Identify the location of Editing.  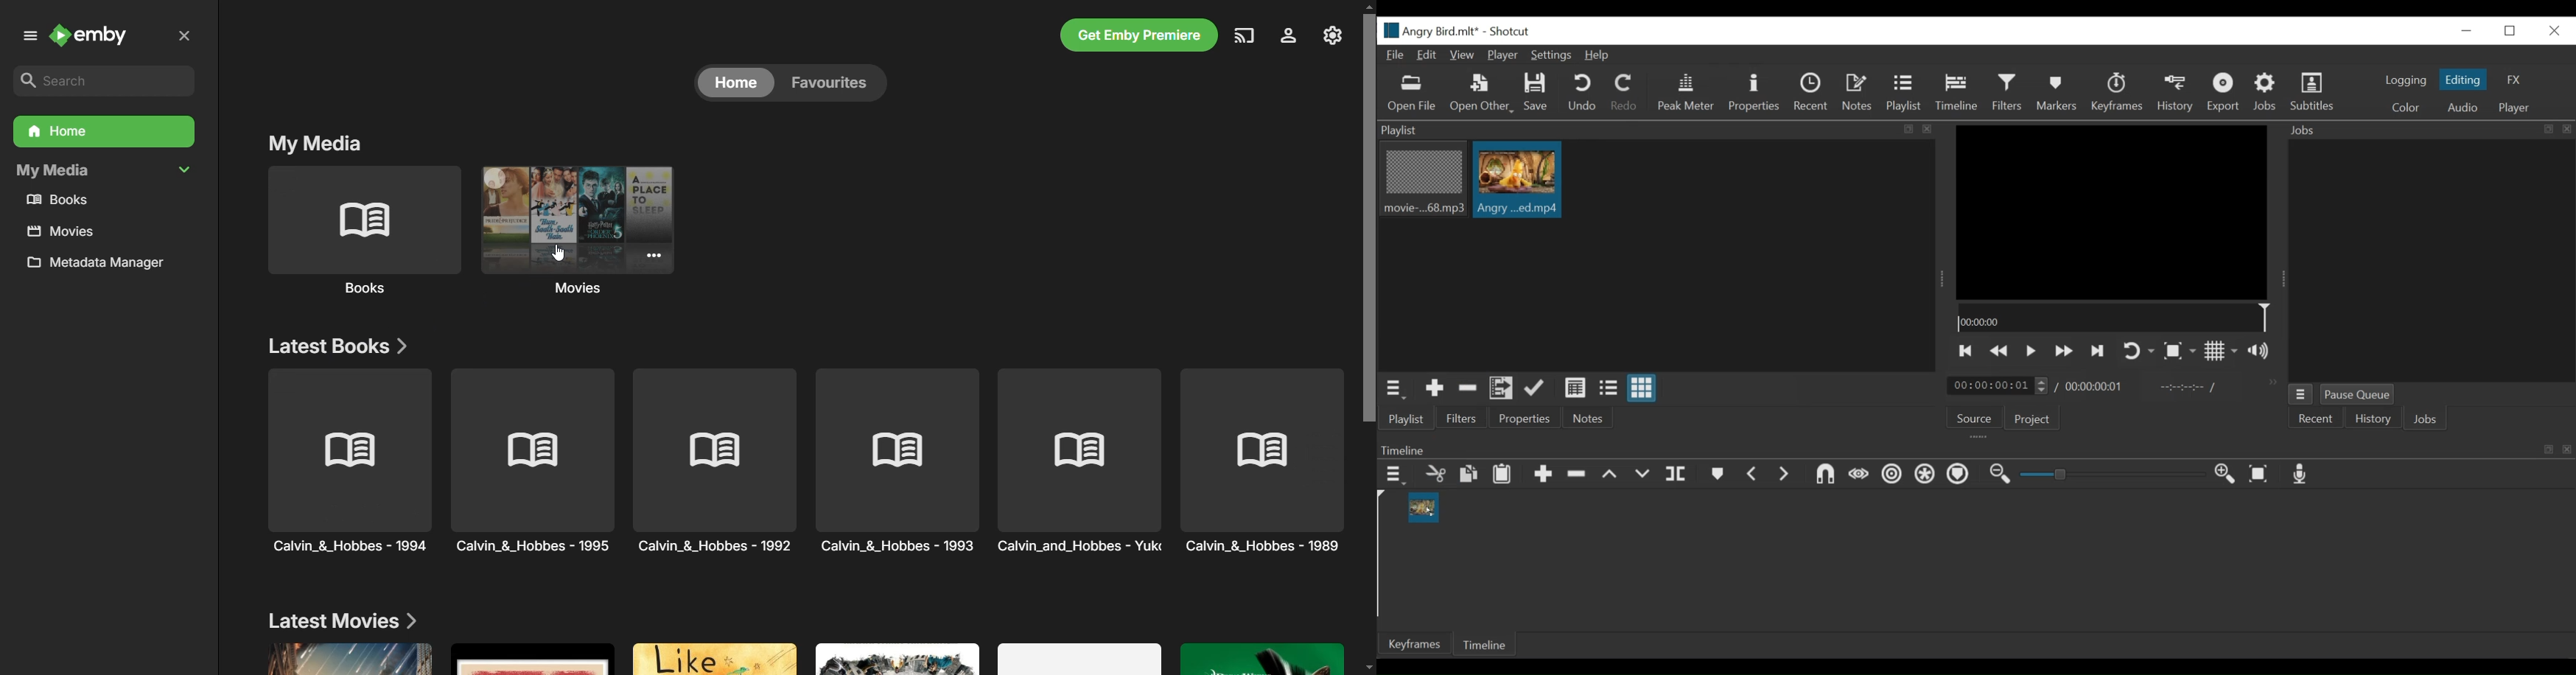
(2463, 79).